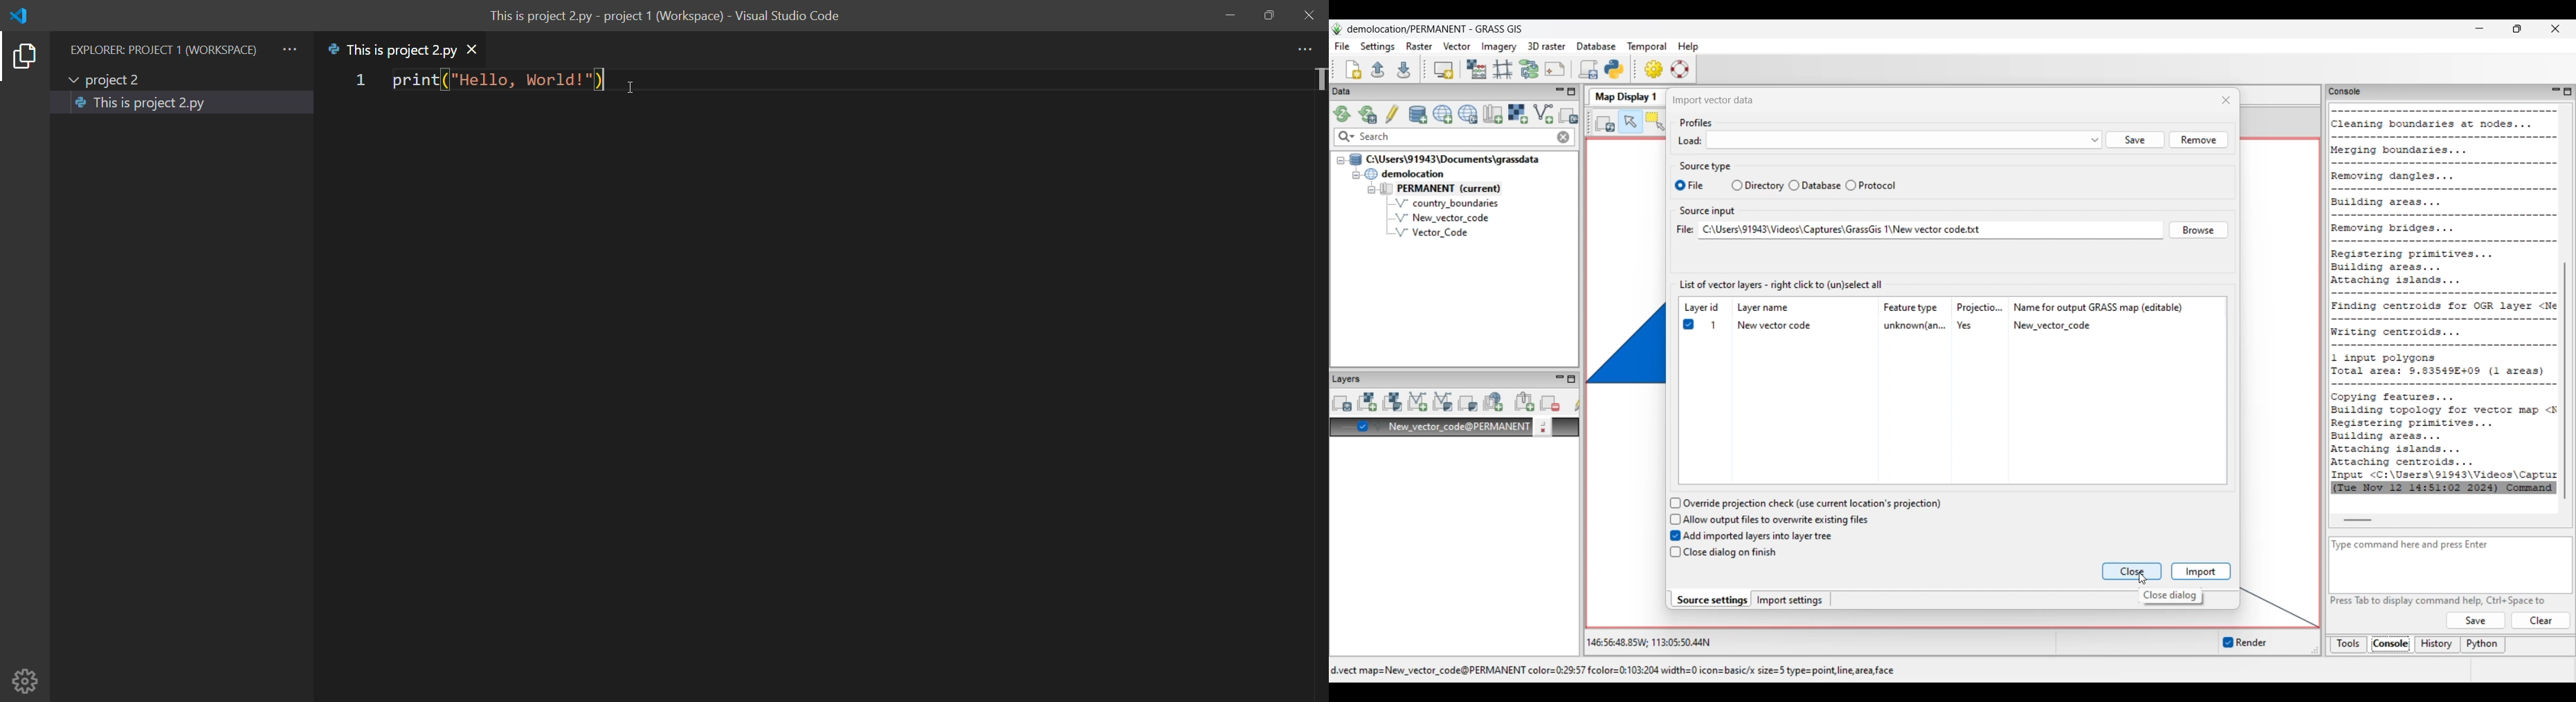  Describe the element at coordinates (1228, 15) in the screenshot. I see `minimize` at that location.